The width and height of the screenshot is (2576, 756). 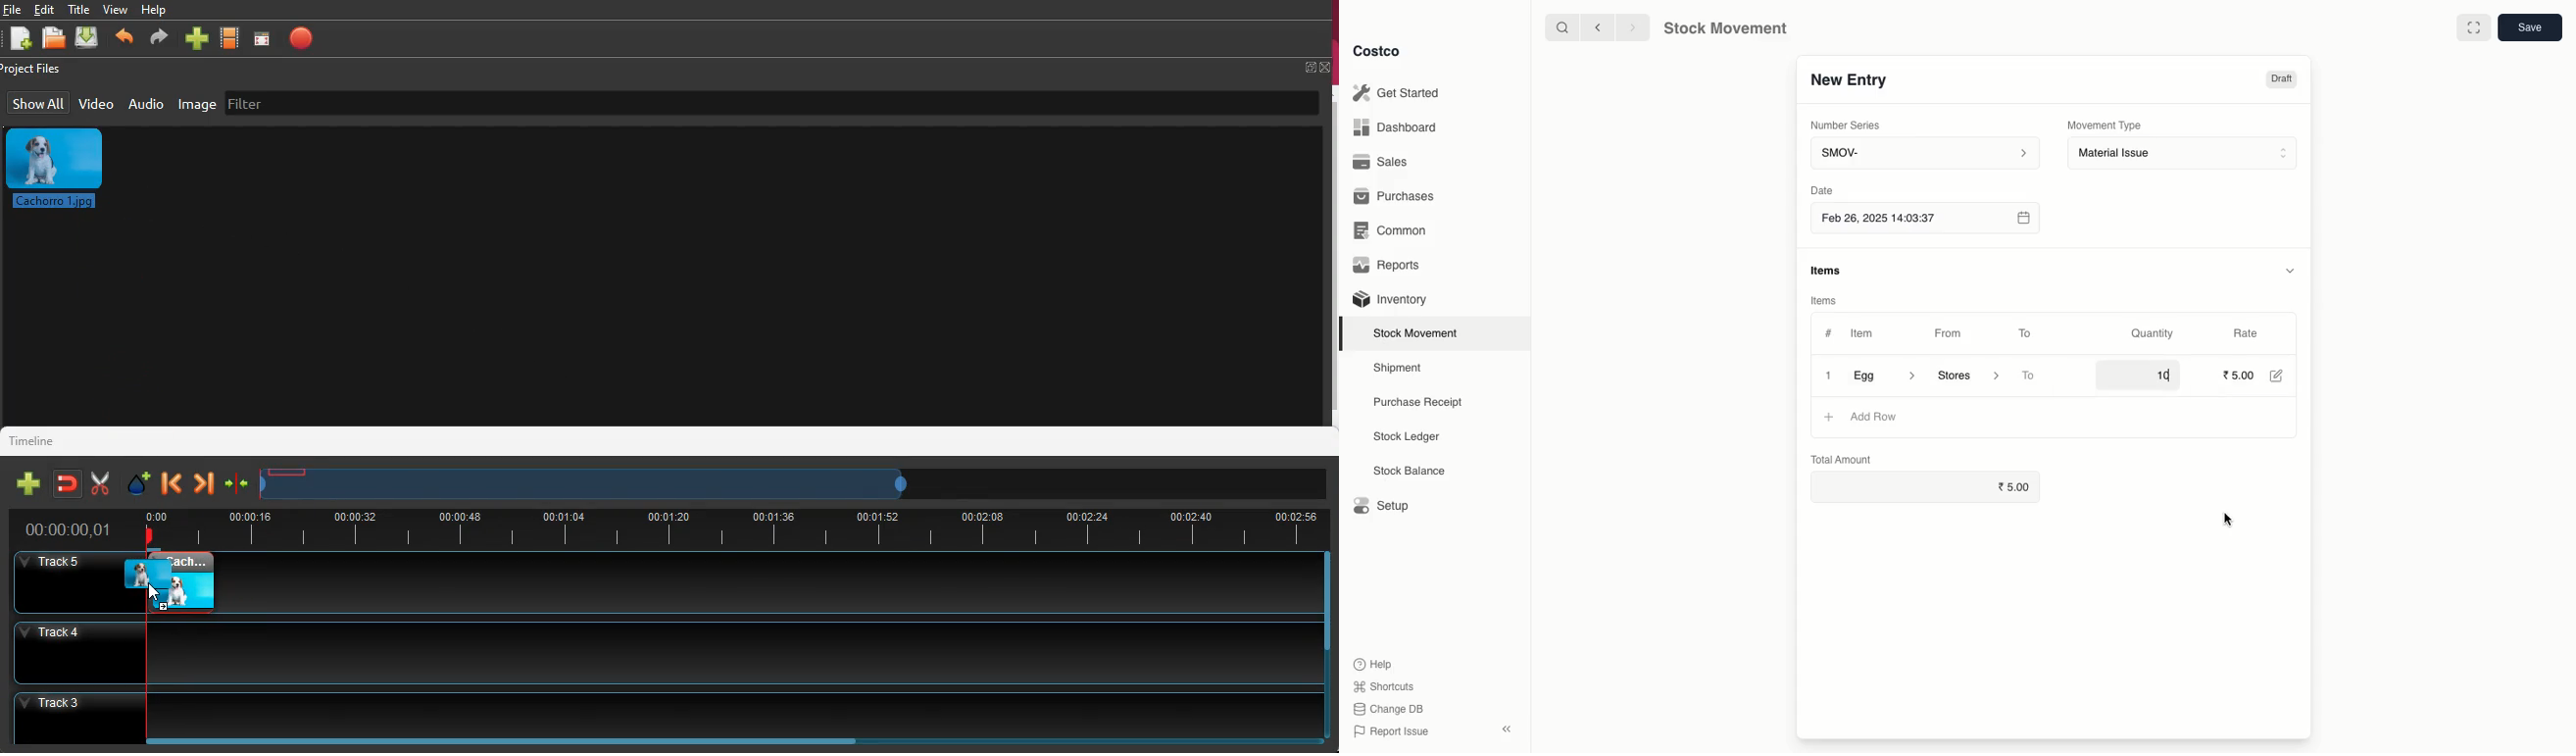 What do you see at coordinates (1379, 504) in the screenshot?
I see `Setup` at bounding box center [1379, 504].